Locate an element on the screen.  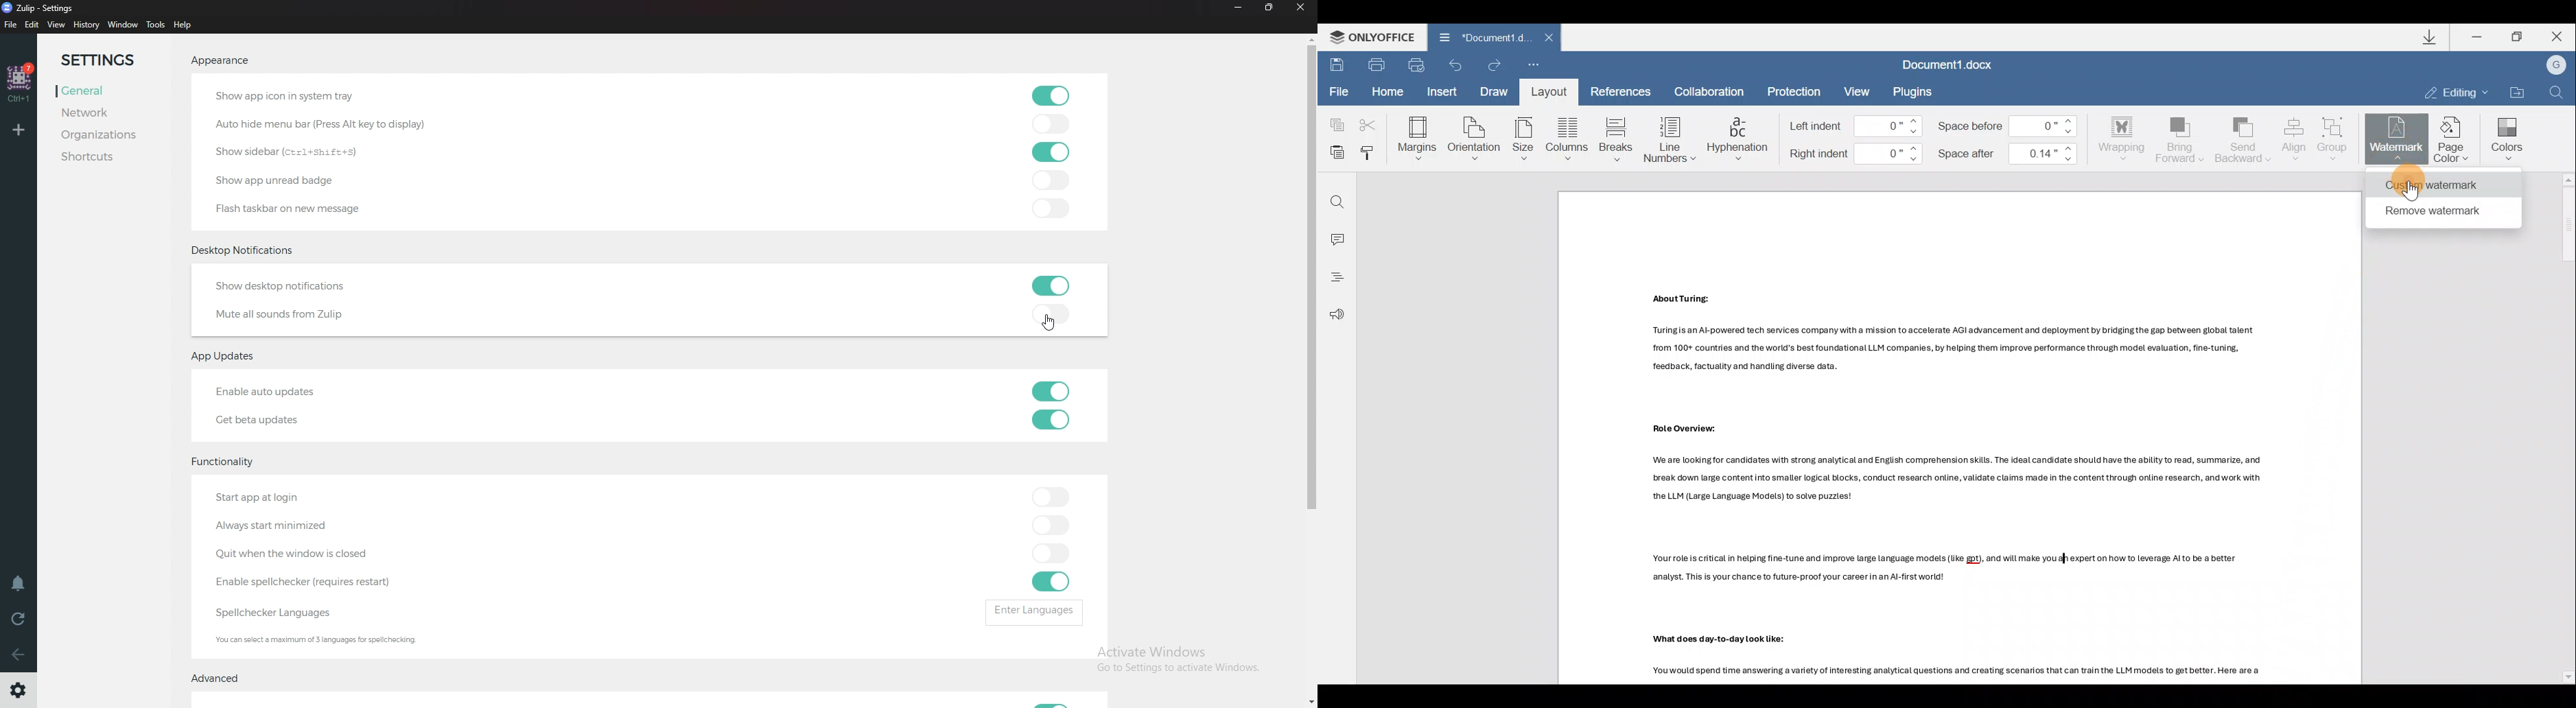
Protection is located at coordinates (1796, 90).